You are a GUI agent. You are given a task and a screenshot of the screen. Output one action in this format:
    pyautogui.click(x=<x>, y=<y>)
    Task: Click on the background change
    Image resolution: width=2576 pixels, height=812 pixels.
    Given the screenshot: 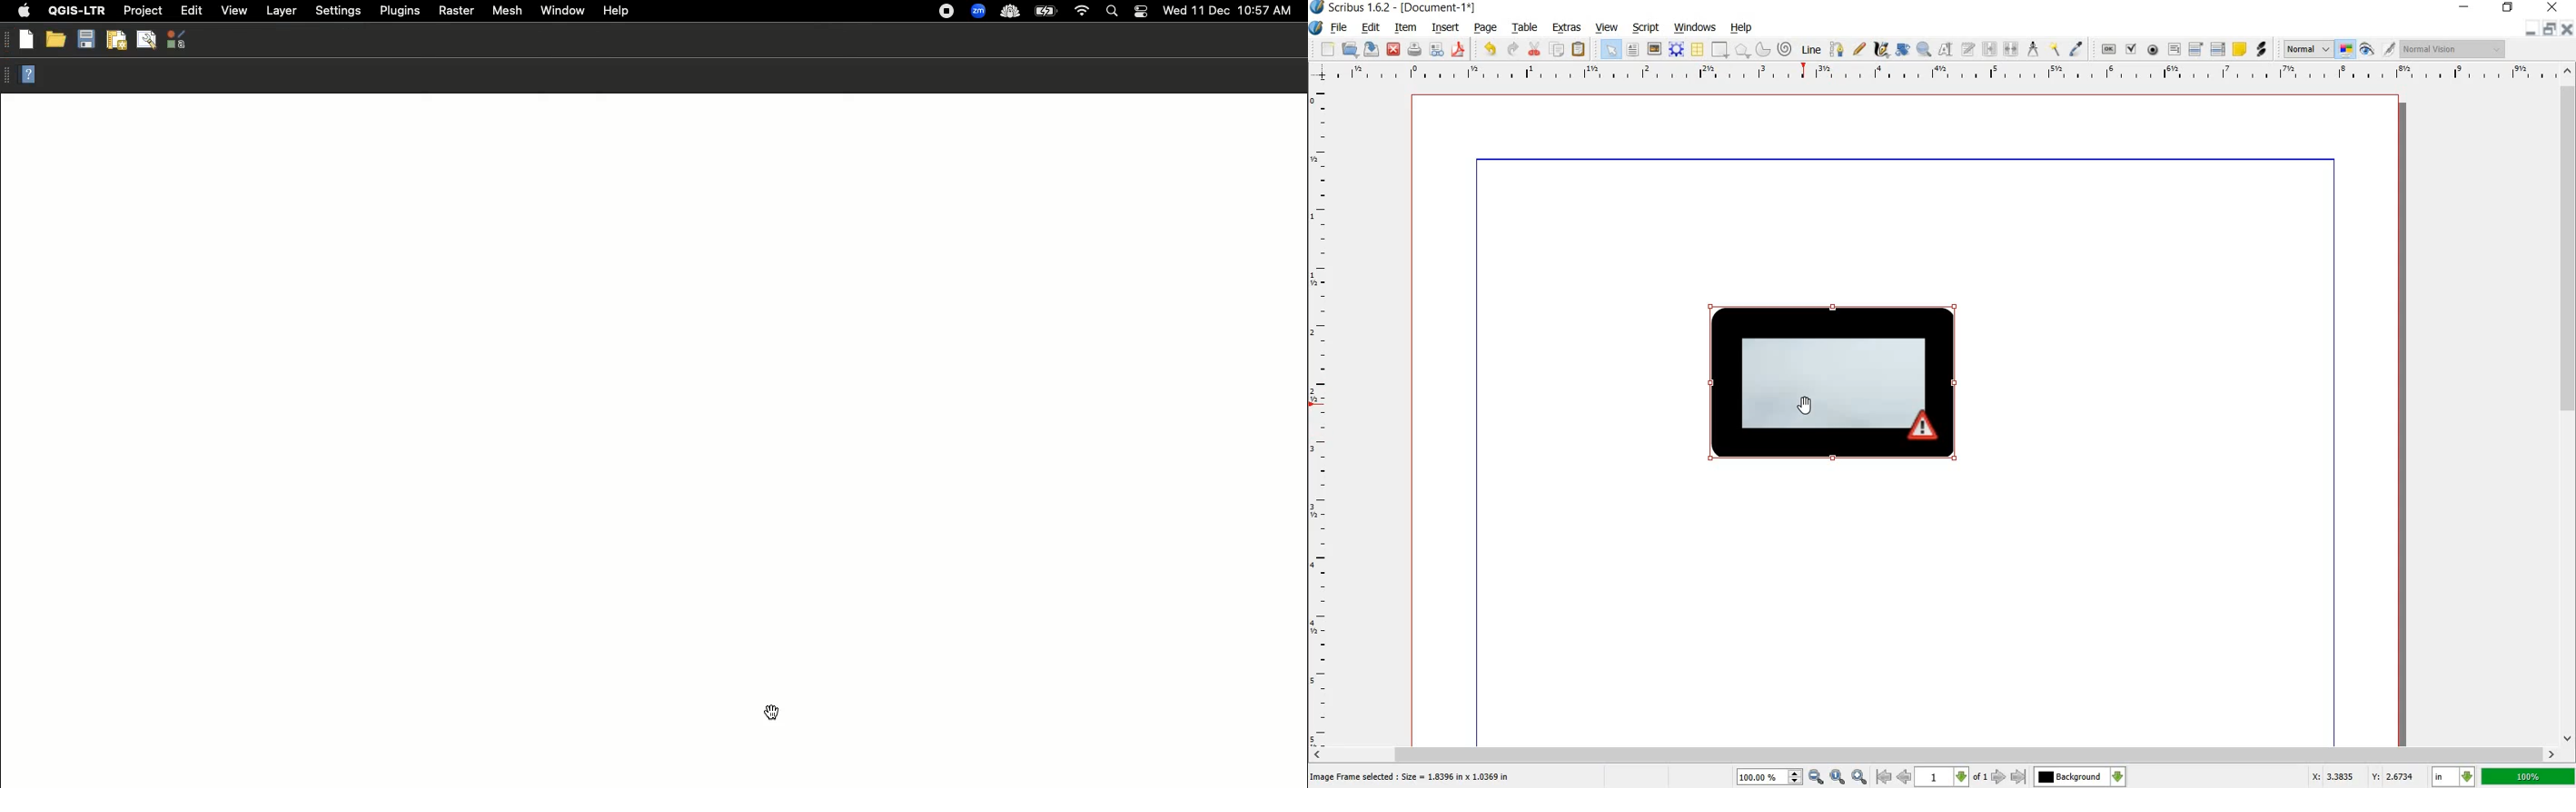 What is the action you would take?
    pyautogui.click(x=2080, y=777)
    